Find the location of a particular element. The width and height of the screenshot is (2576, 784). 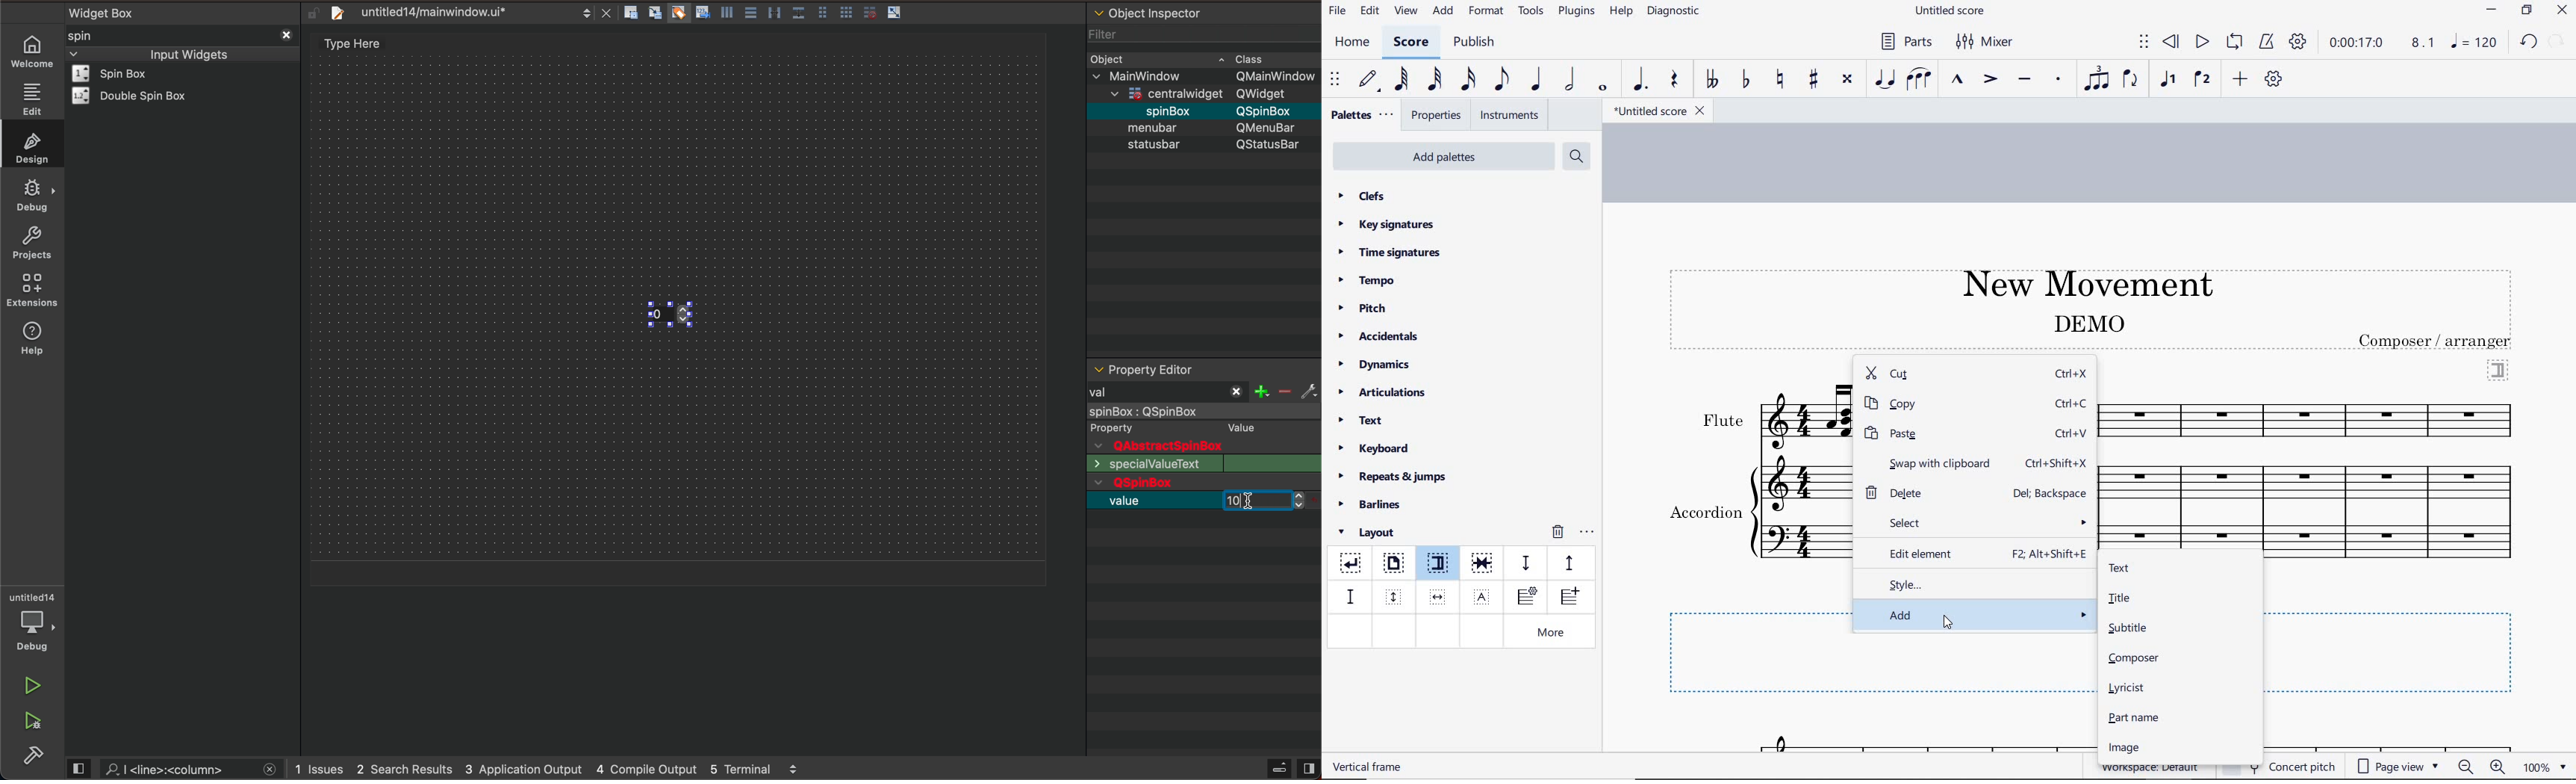

publish is located at coordinates (1472, 43).